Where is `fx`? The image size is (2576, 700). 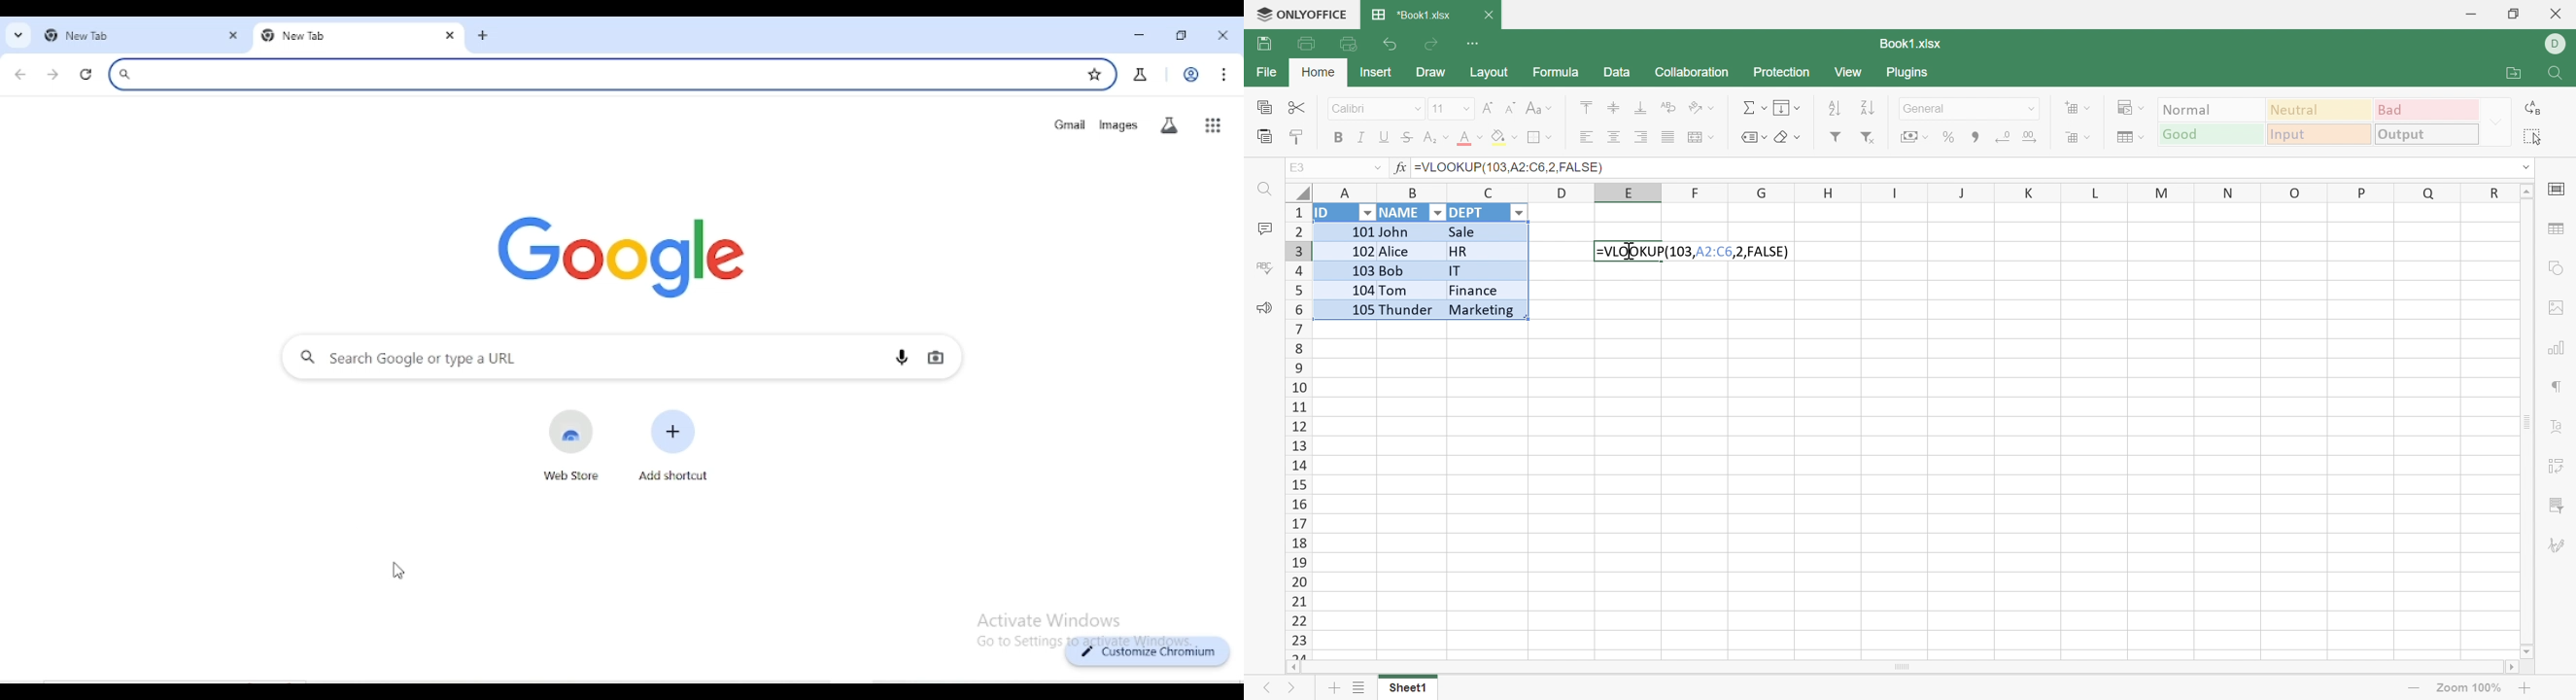
fx is located at coordinates (1396, 169).